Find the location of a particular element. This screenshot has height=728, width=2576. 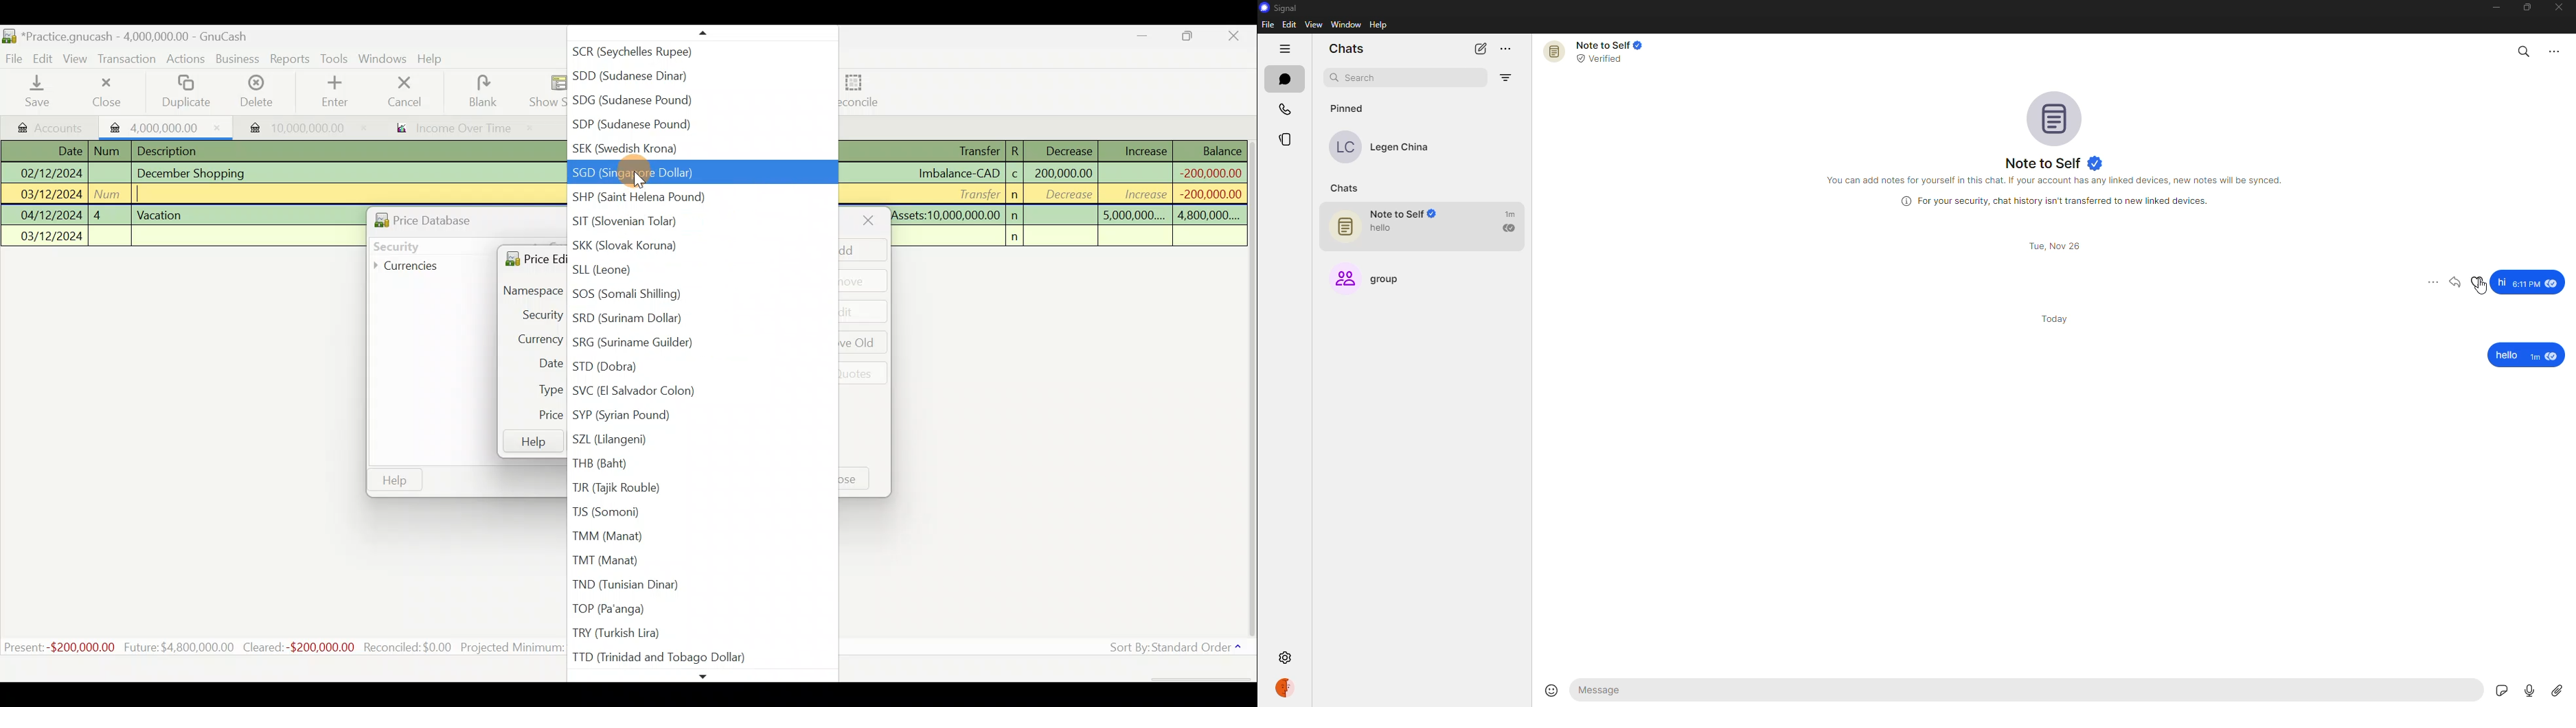

-200,000,000 is located at coordinates (1208, 172).